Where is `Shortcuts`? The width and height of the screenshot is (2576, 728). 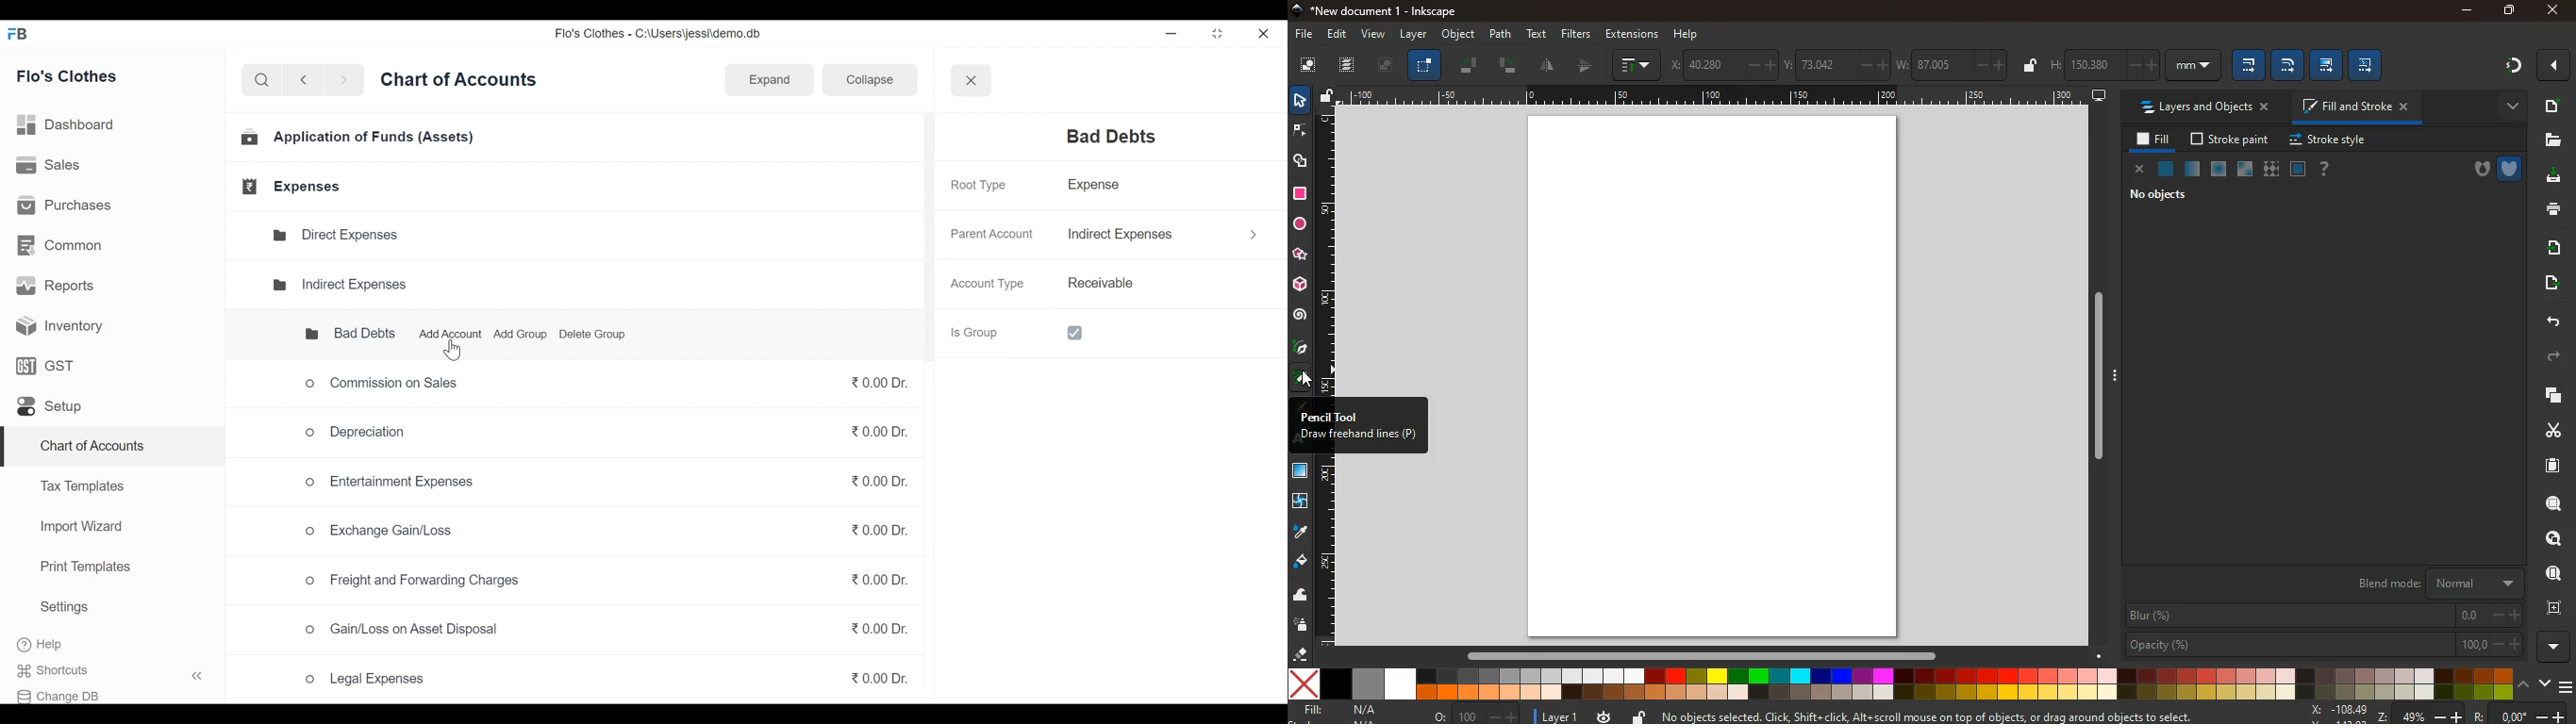
Shortcuts is located at coordinates (118, 670).